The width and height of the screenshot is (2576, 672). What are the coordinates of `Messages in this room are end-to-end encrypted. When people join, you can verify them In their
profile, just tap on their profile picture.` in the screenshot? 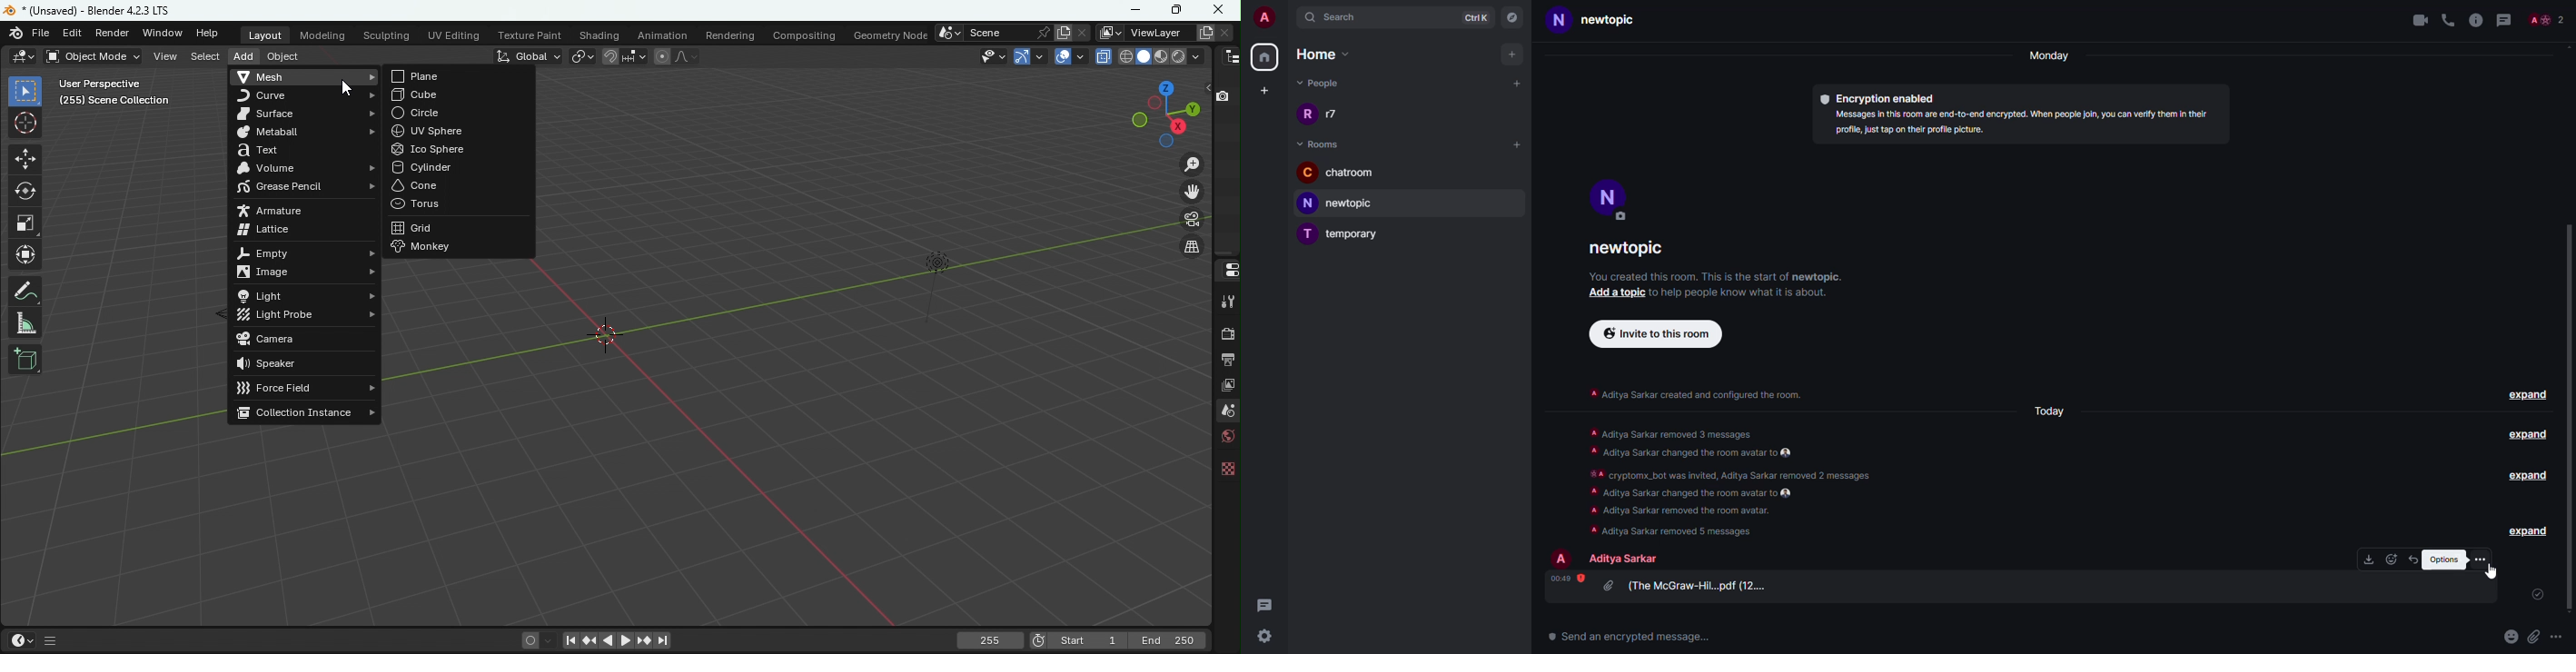 It's located at (2019, 123).